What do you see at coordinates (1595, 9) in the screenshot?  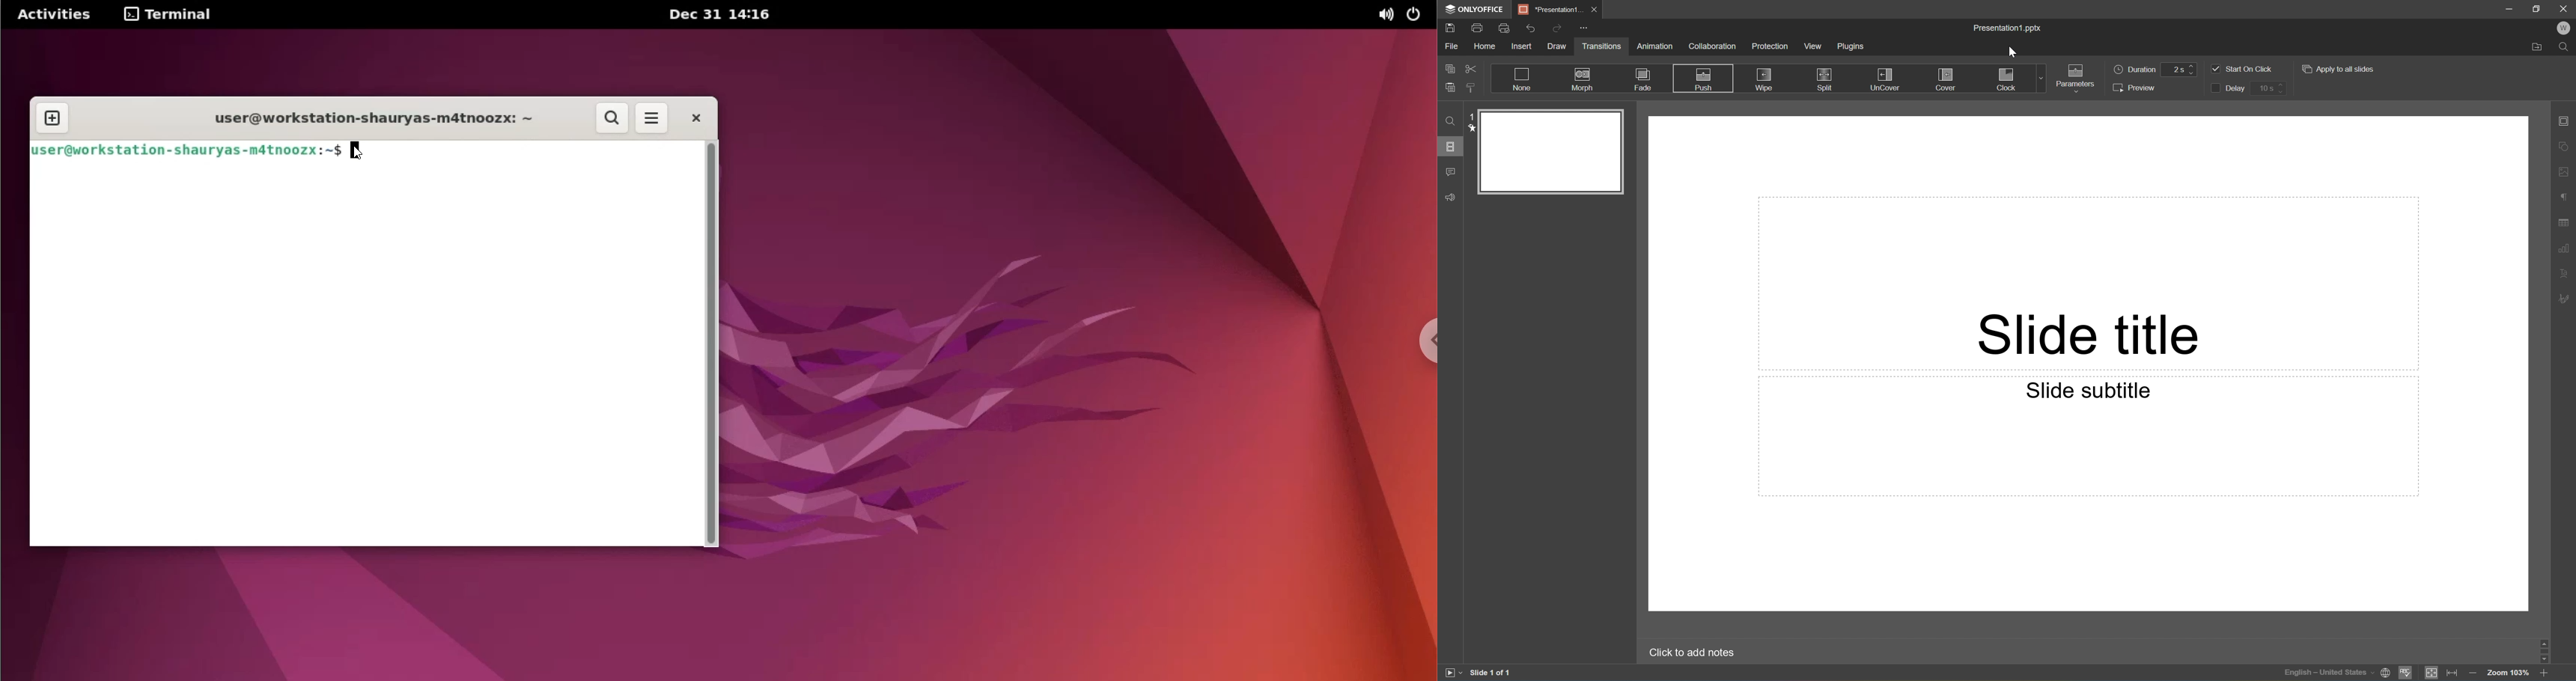 I see `Close` at bounding box center [1595, 9].